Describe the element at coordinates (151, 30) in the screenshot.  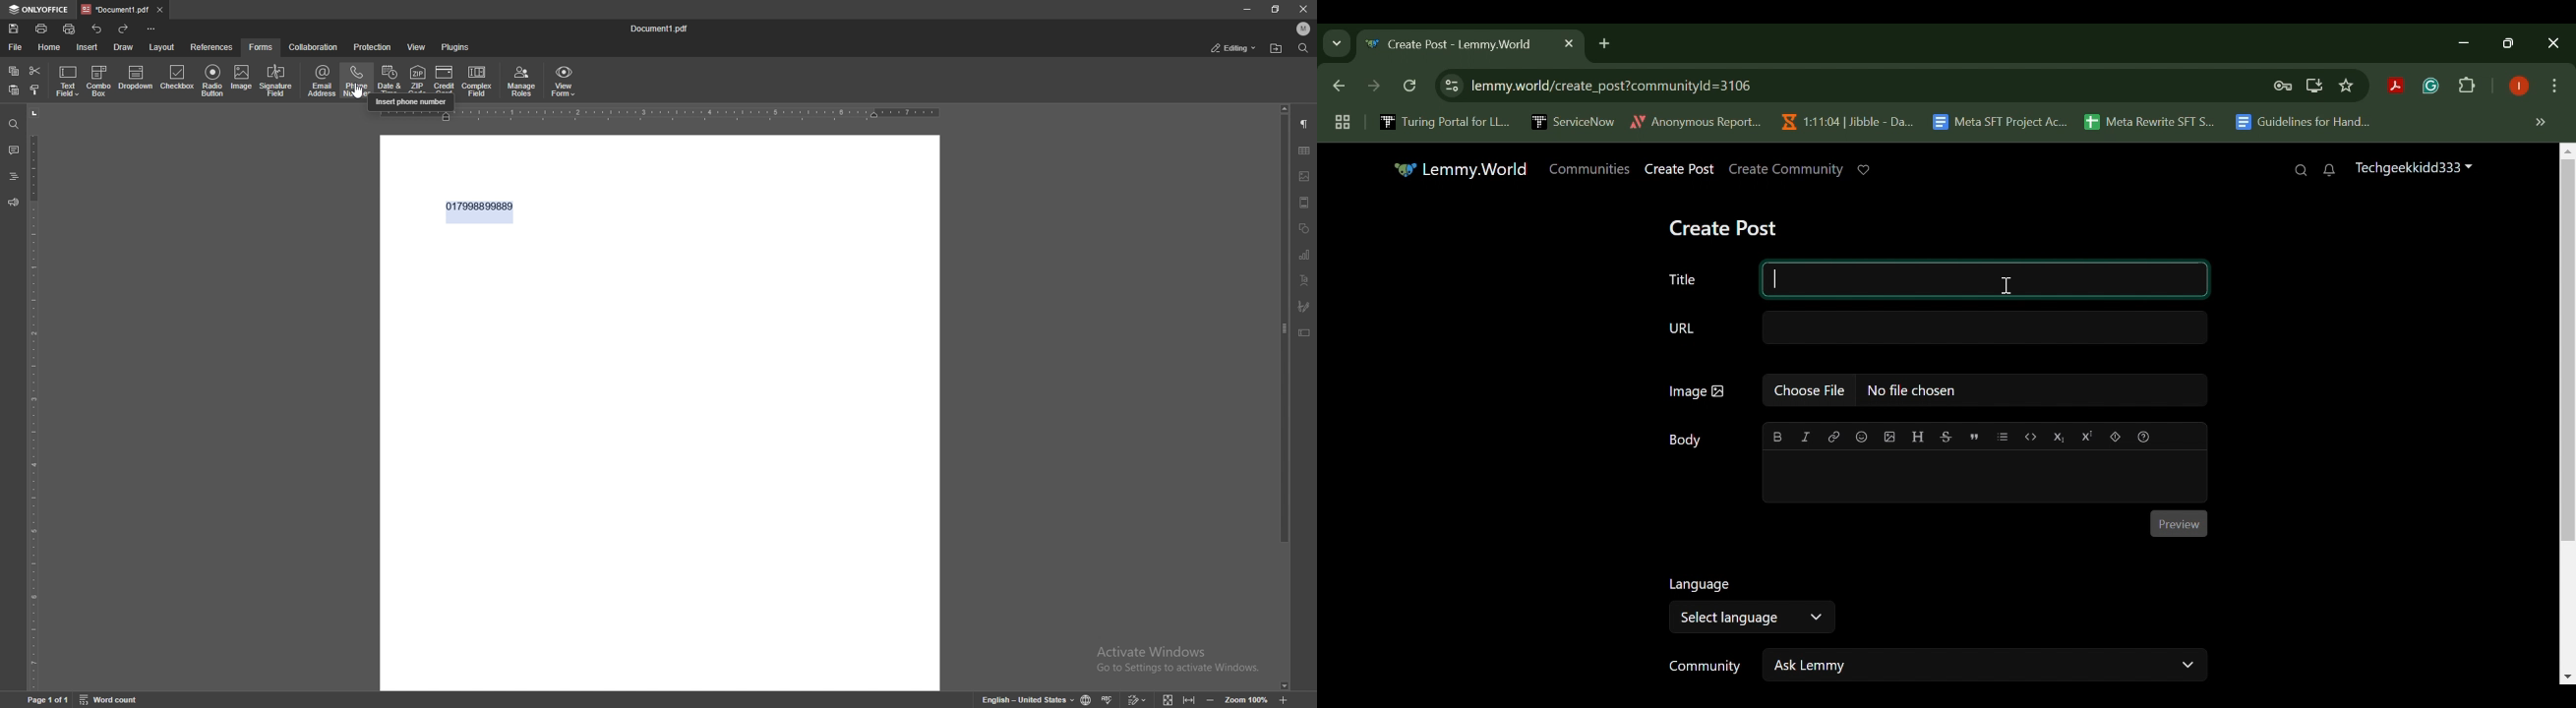
I see `customize toolbar` at that location.